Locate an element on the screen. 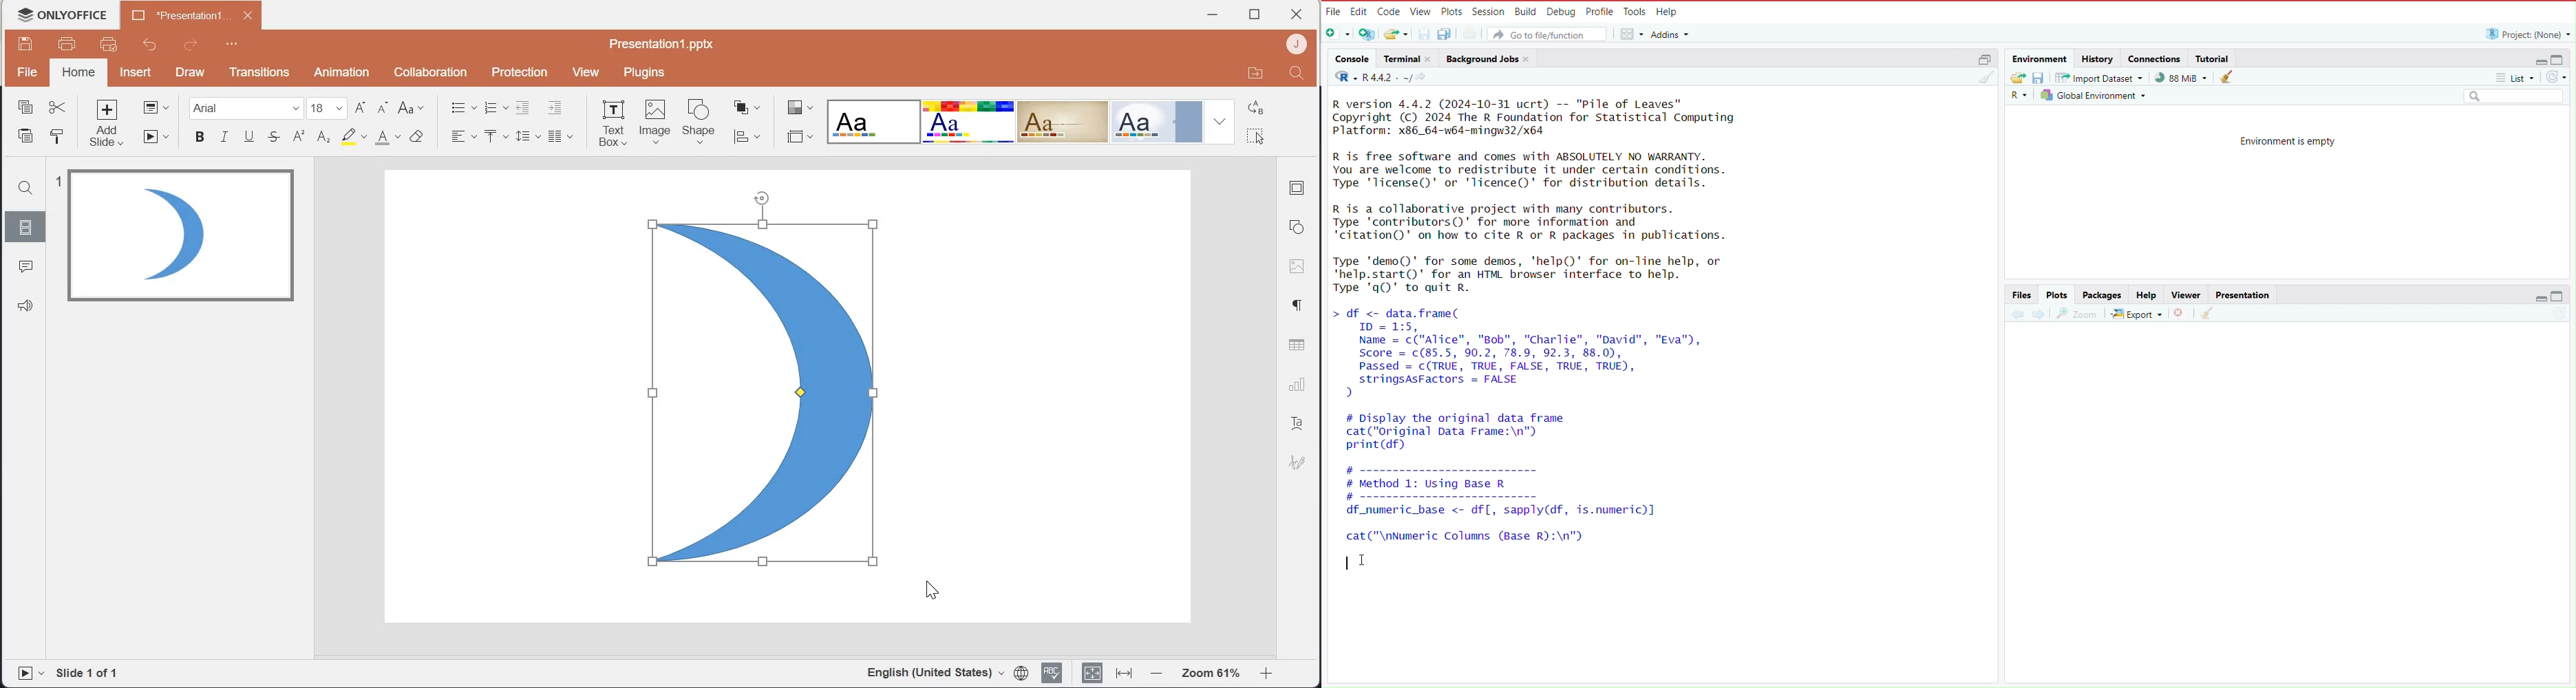  Quick print is located at coordinates (105, 45).